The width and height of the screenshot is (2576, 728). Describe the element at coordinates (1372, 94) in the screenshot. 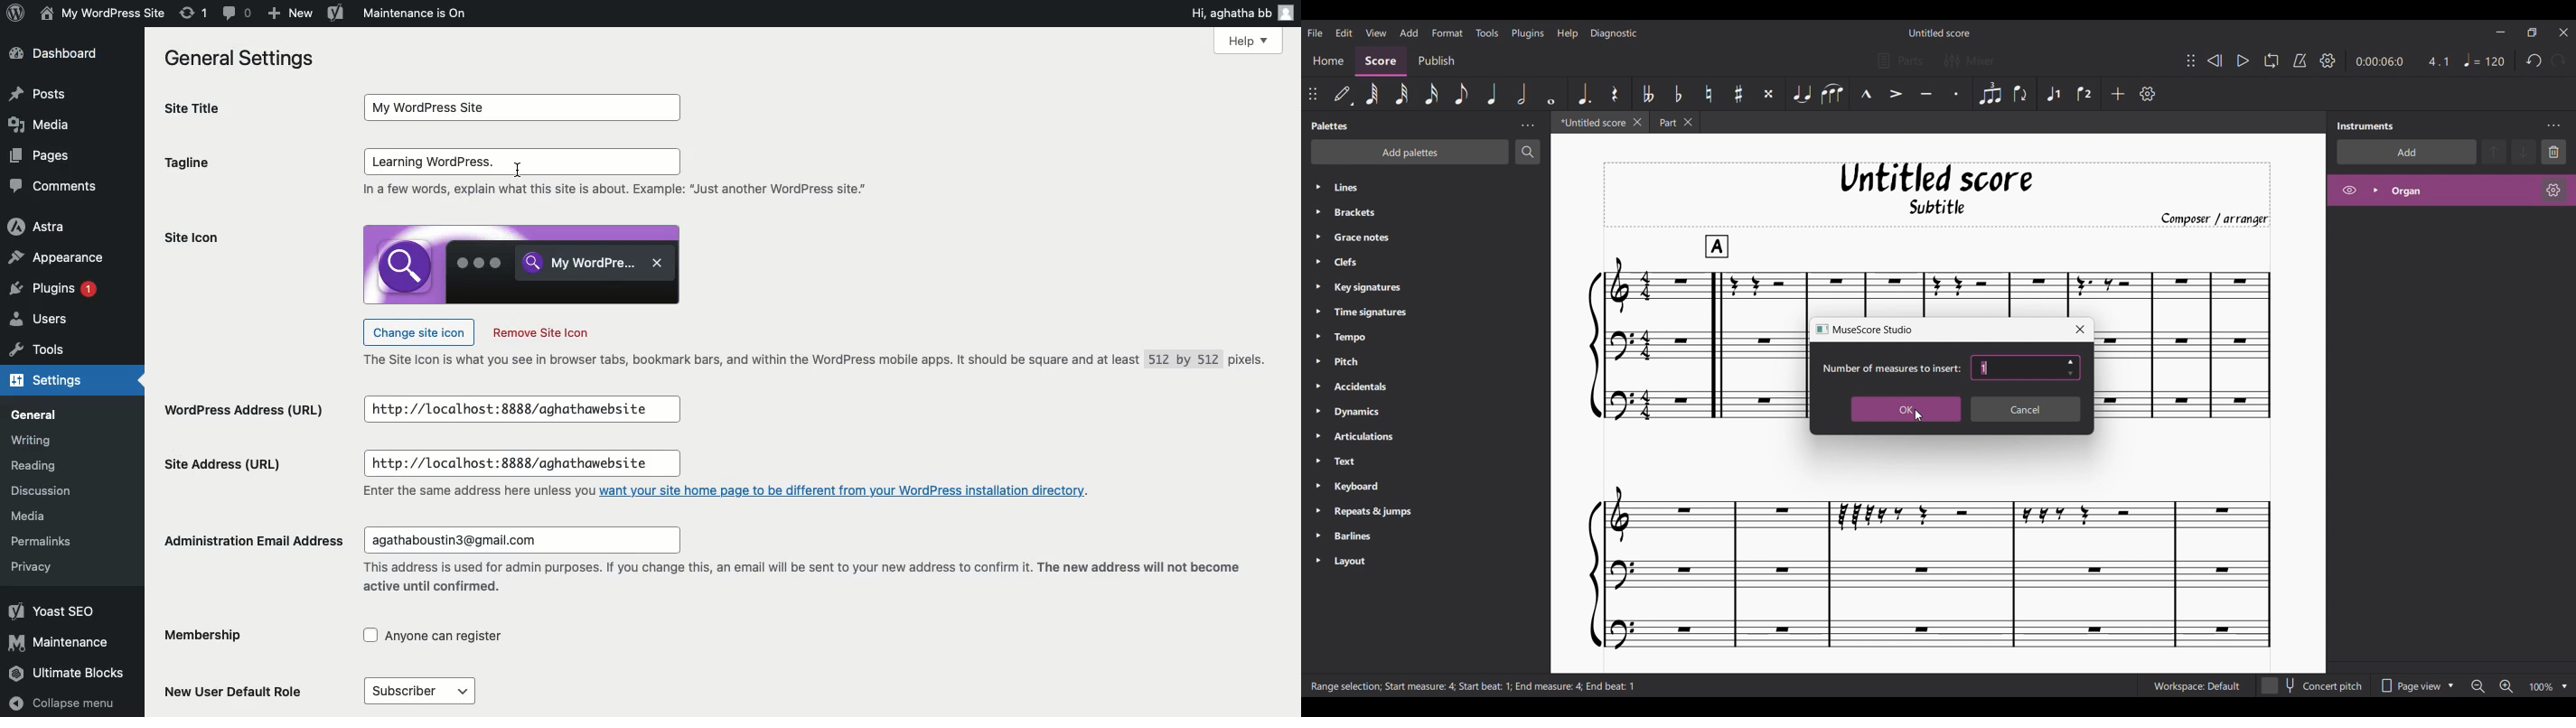

I see `64th note` at that location.